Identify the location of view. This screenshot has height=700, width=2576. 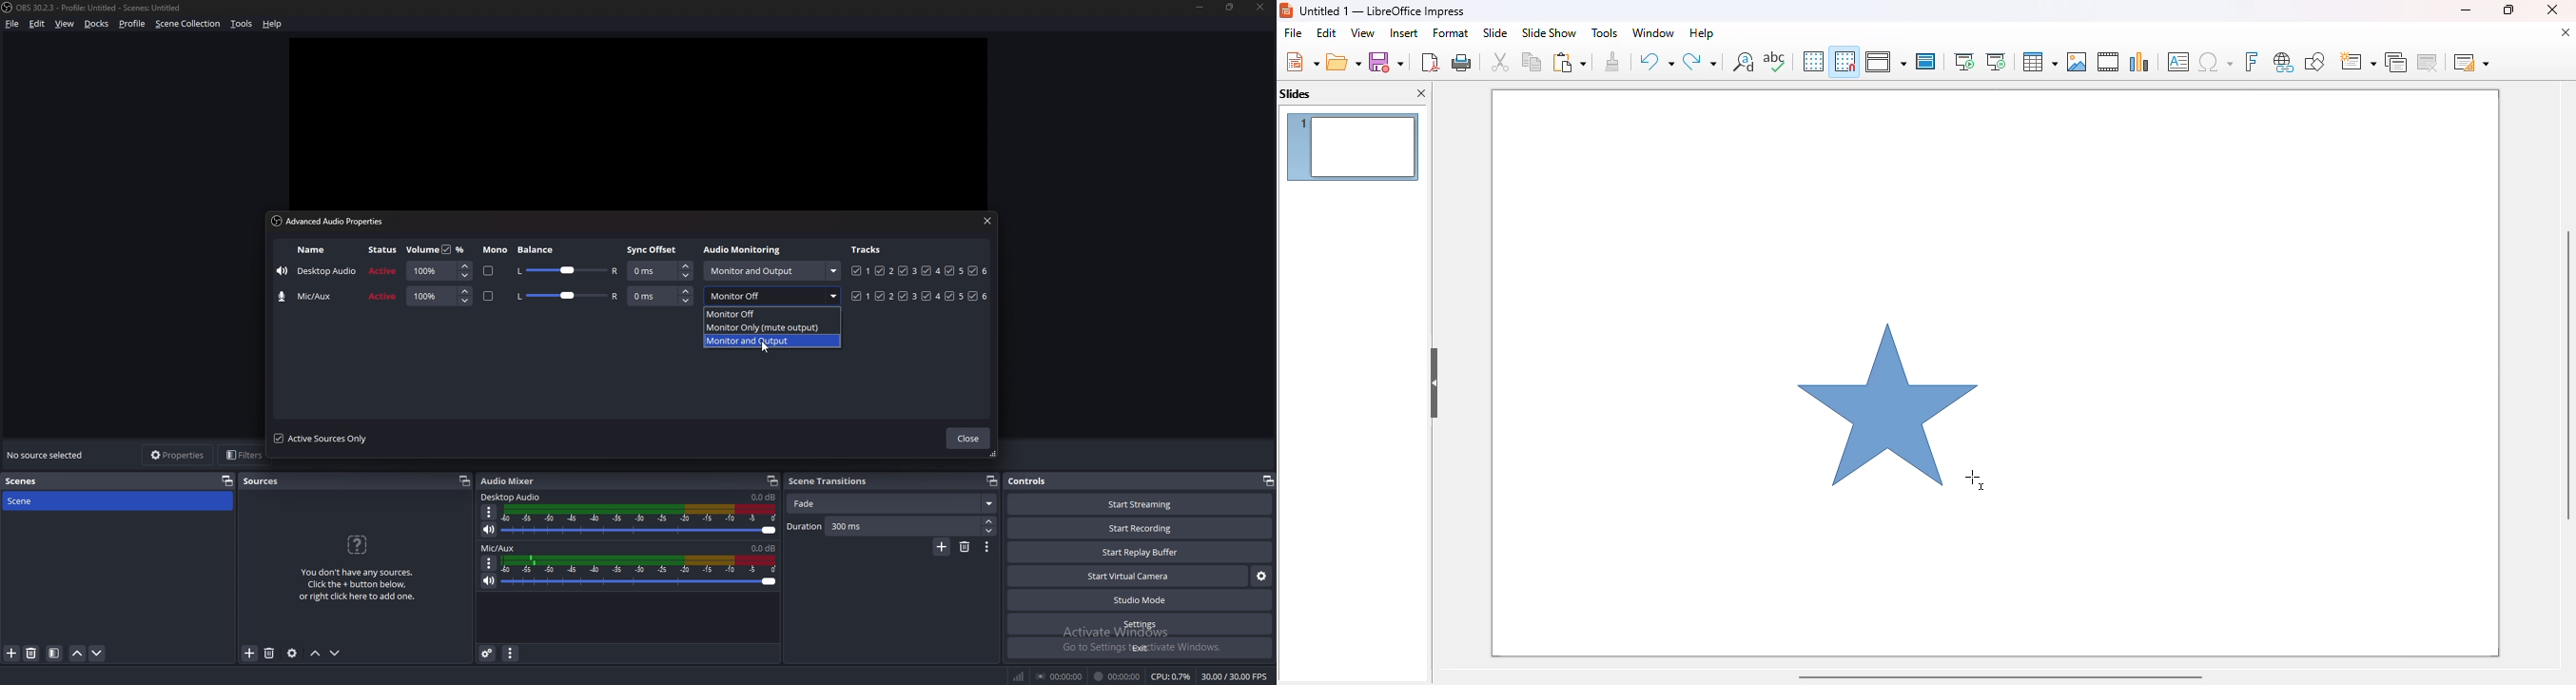
(66, 23).